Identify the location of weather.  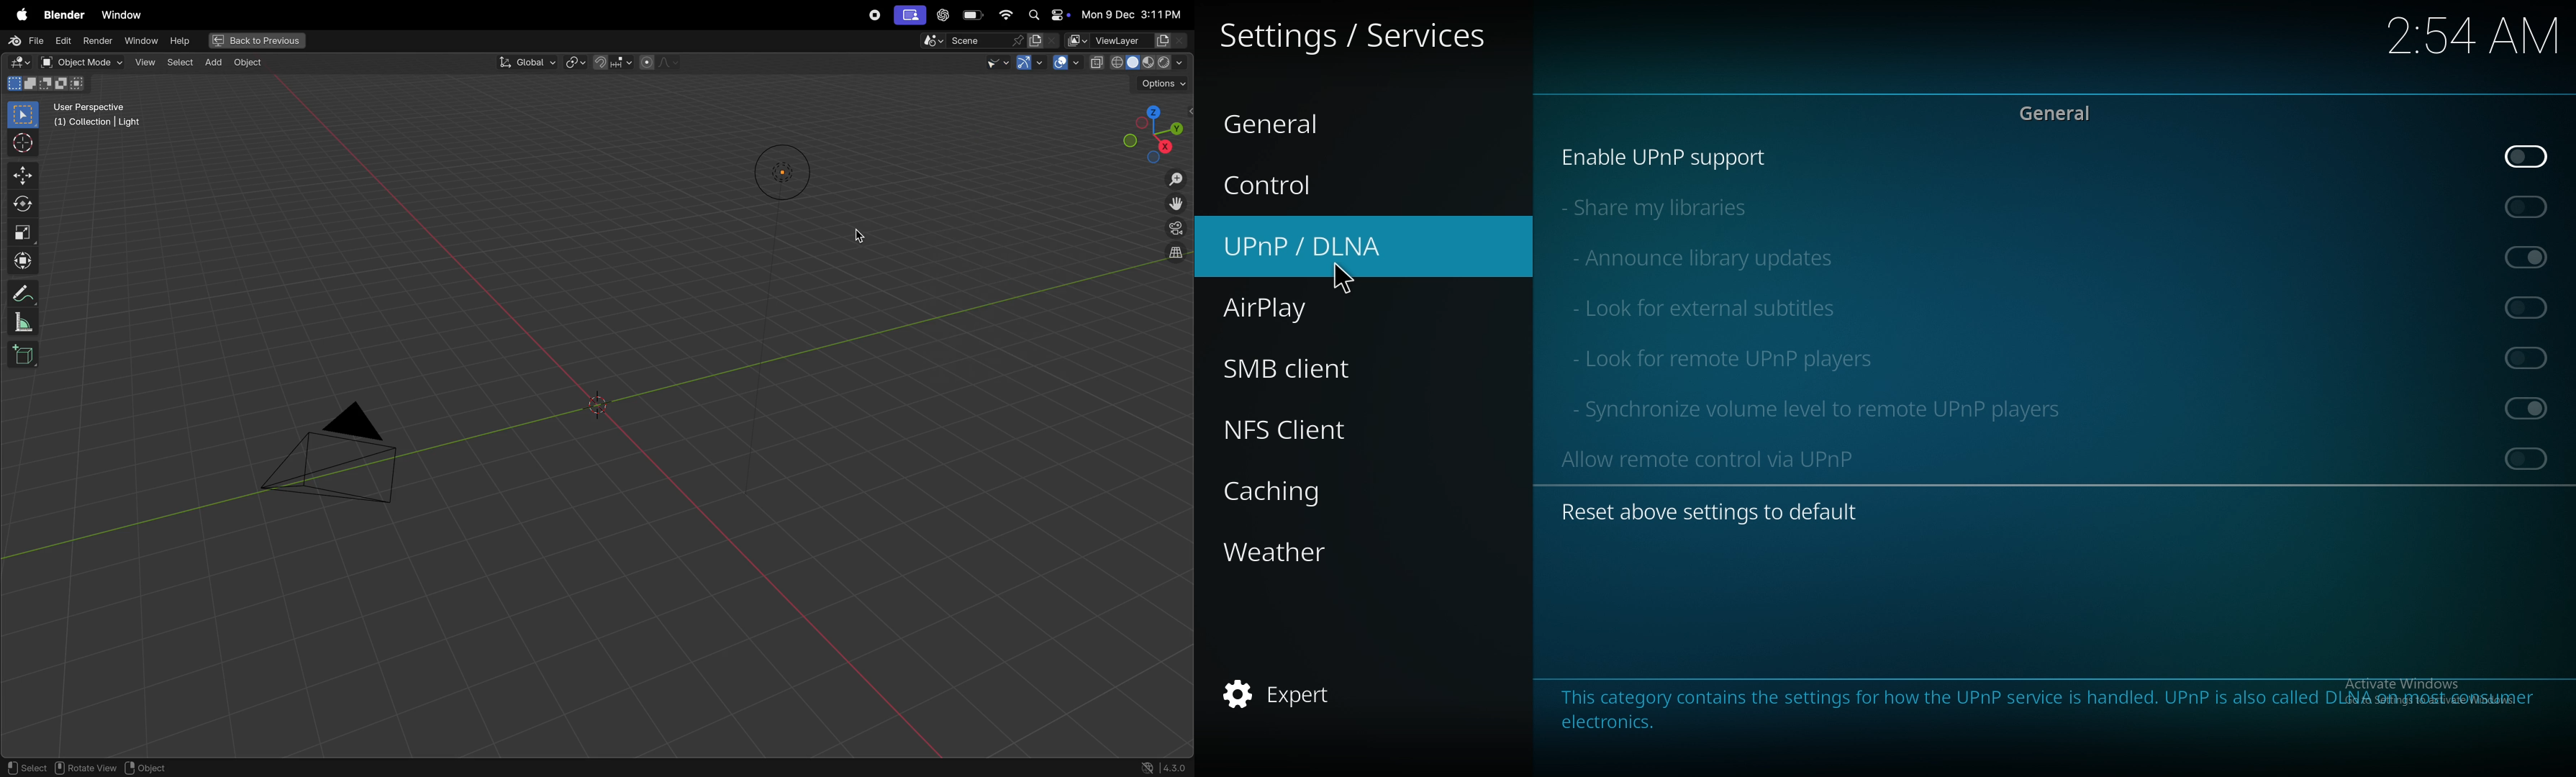
(1299, 550).